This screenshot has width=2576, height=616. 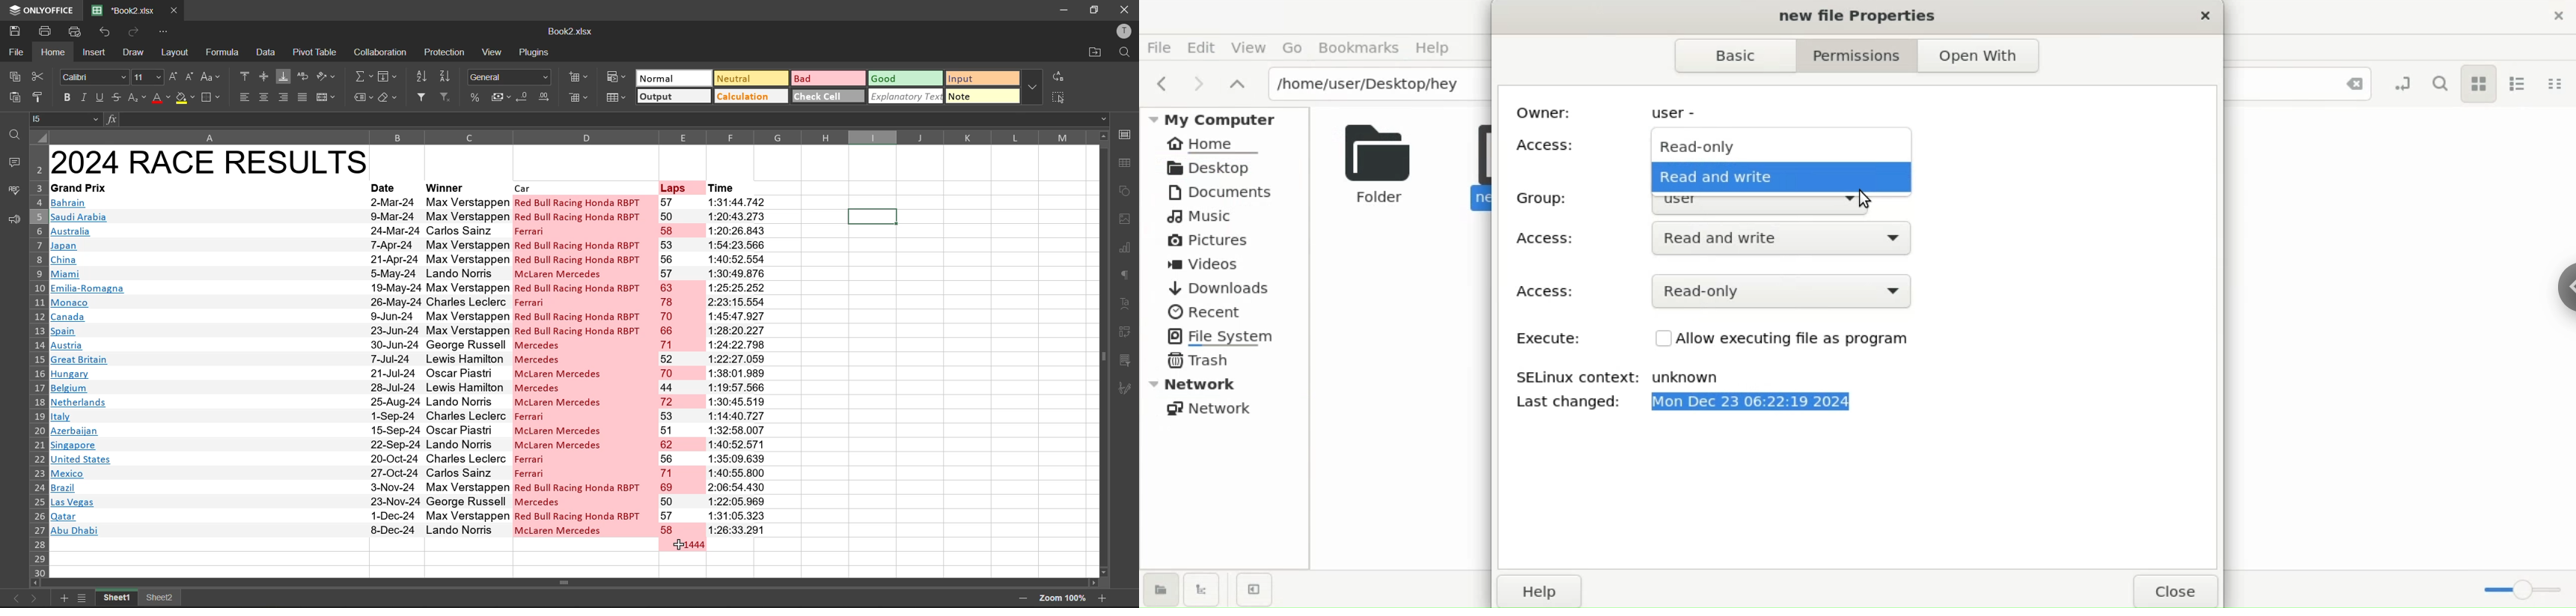 I want to click on format as table, so click(x=617, y=101).